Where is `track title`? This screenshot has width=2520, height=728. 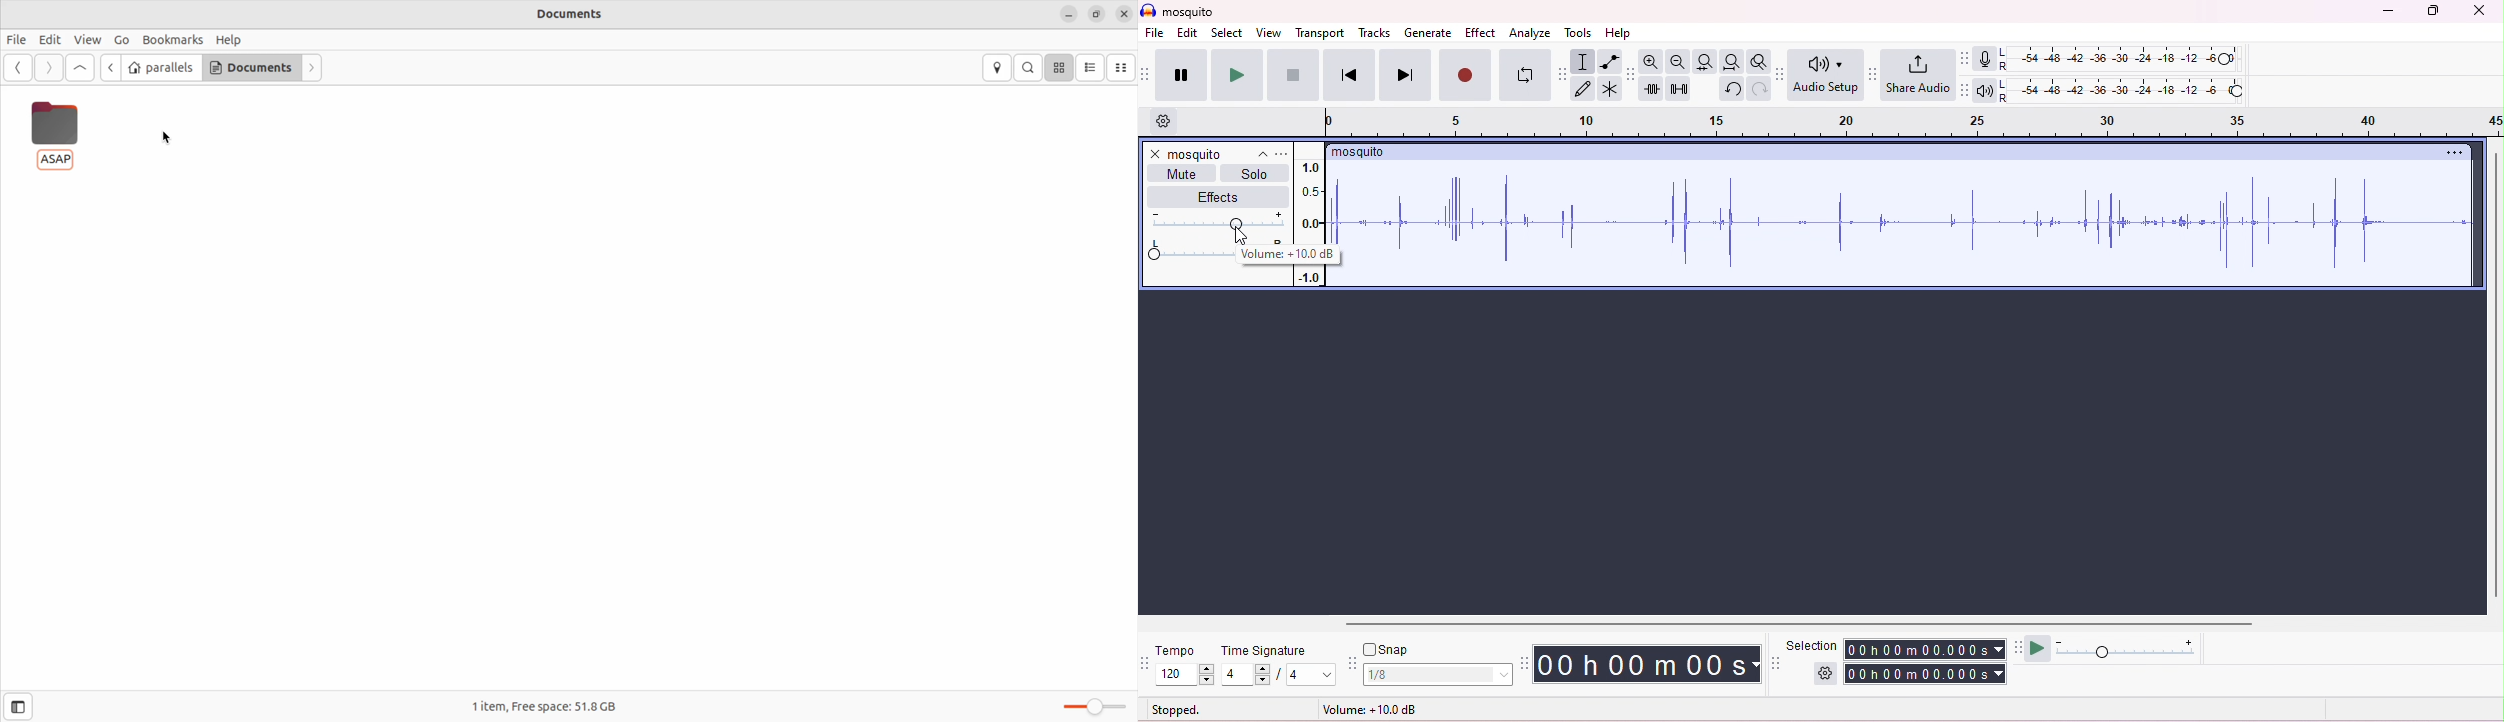
track title is located at coordinates (1358, 152).